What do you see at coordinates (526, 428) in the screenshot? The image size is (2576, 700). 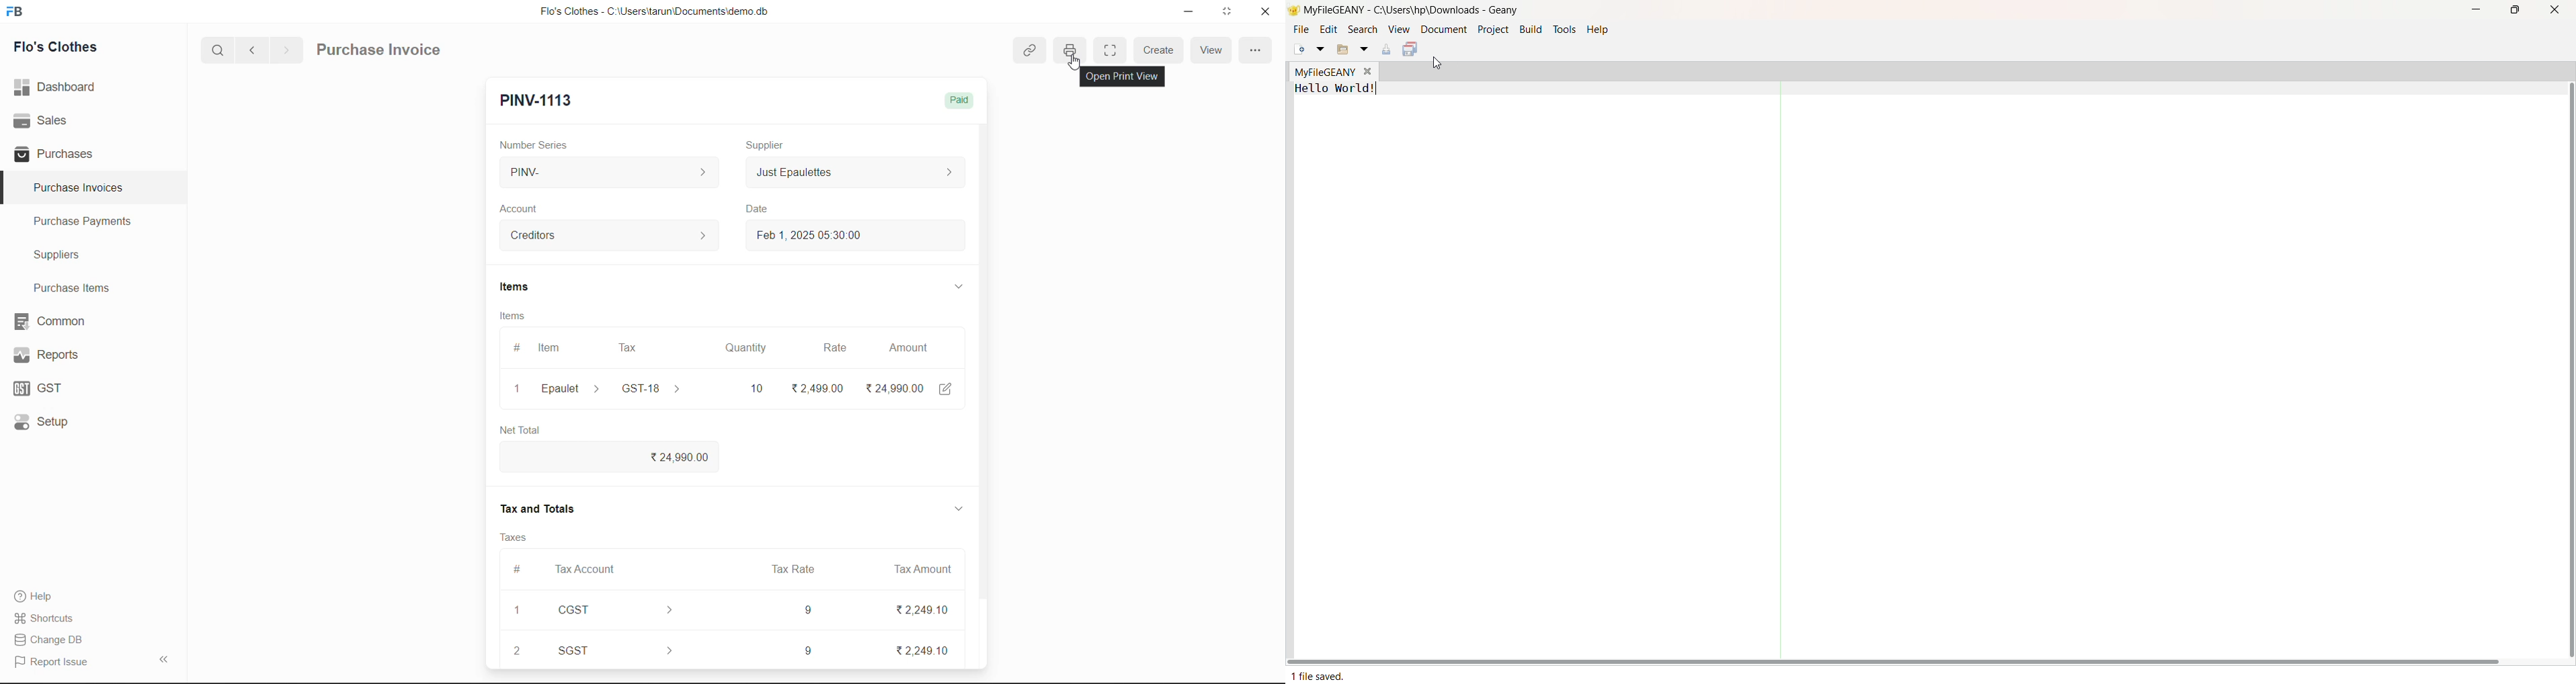 I see `Net Total` at bounding box center [526, 428].